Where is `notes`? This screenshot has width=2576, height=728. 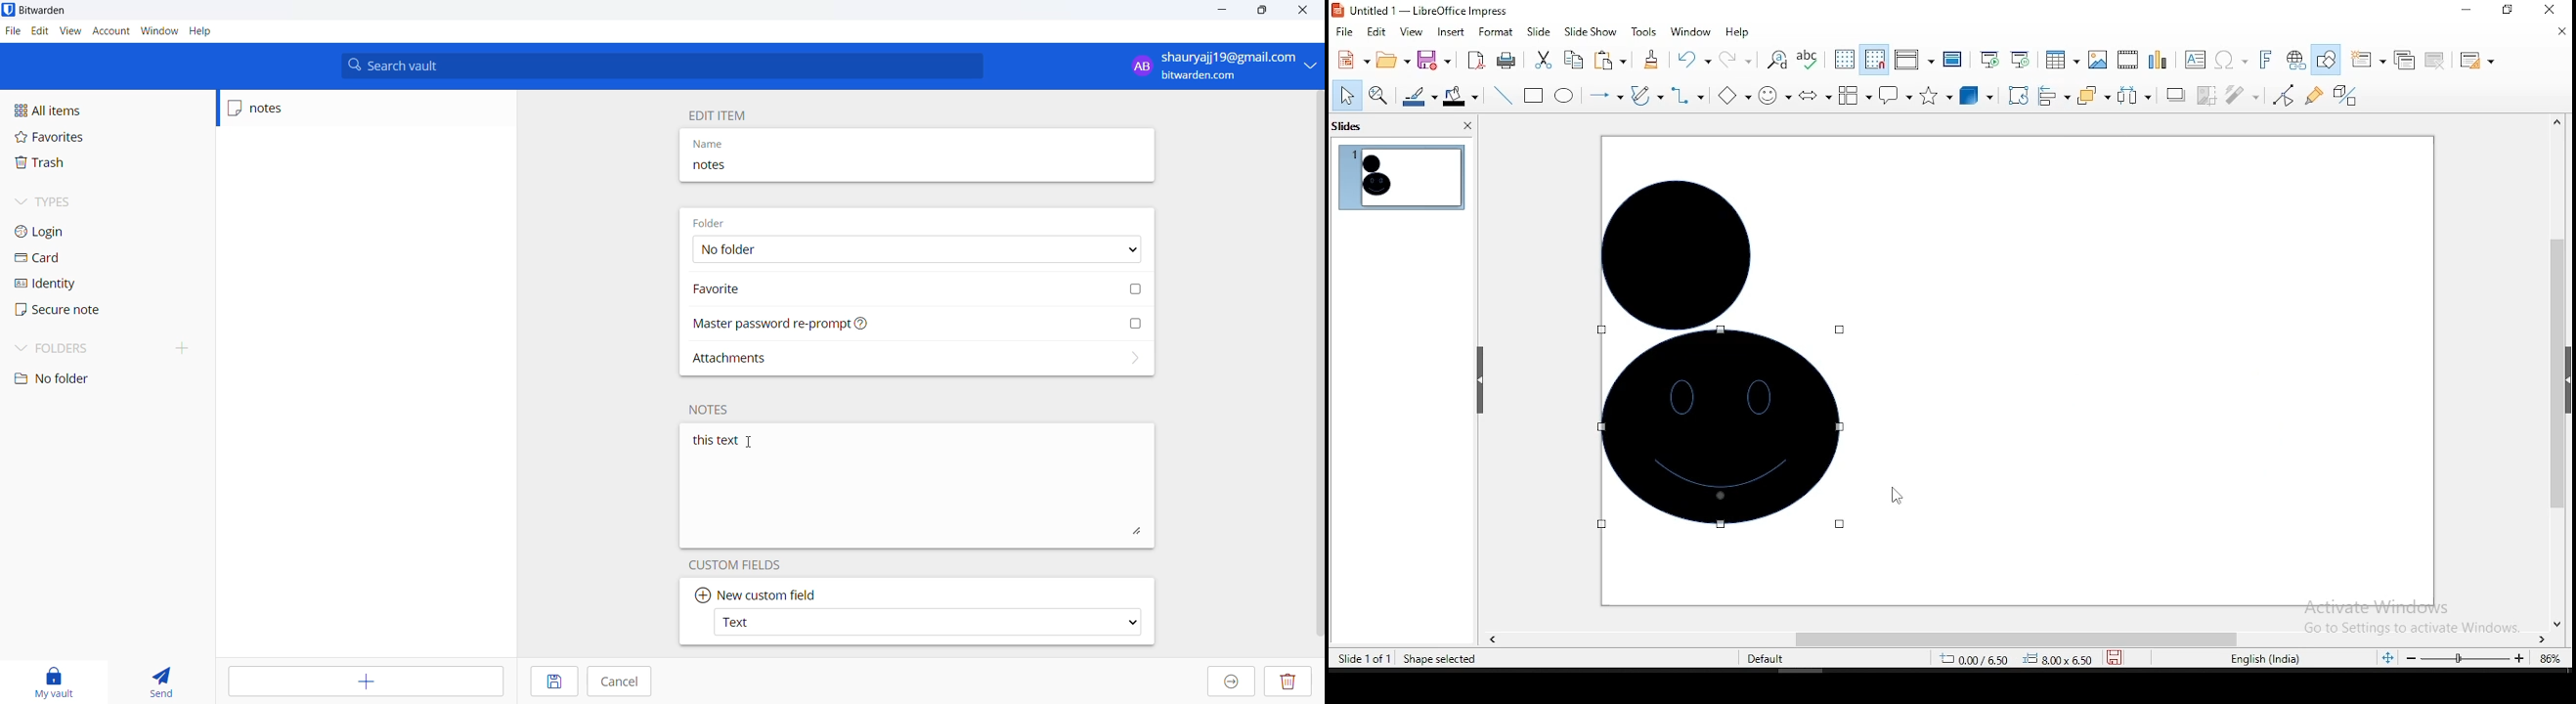
notes is located at coordinates (760, 170).